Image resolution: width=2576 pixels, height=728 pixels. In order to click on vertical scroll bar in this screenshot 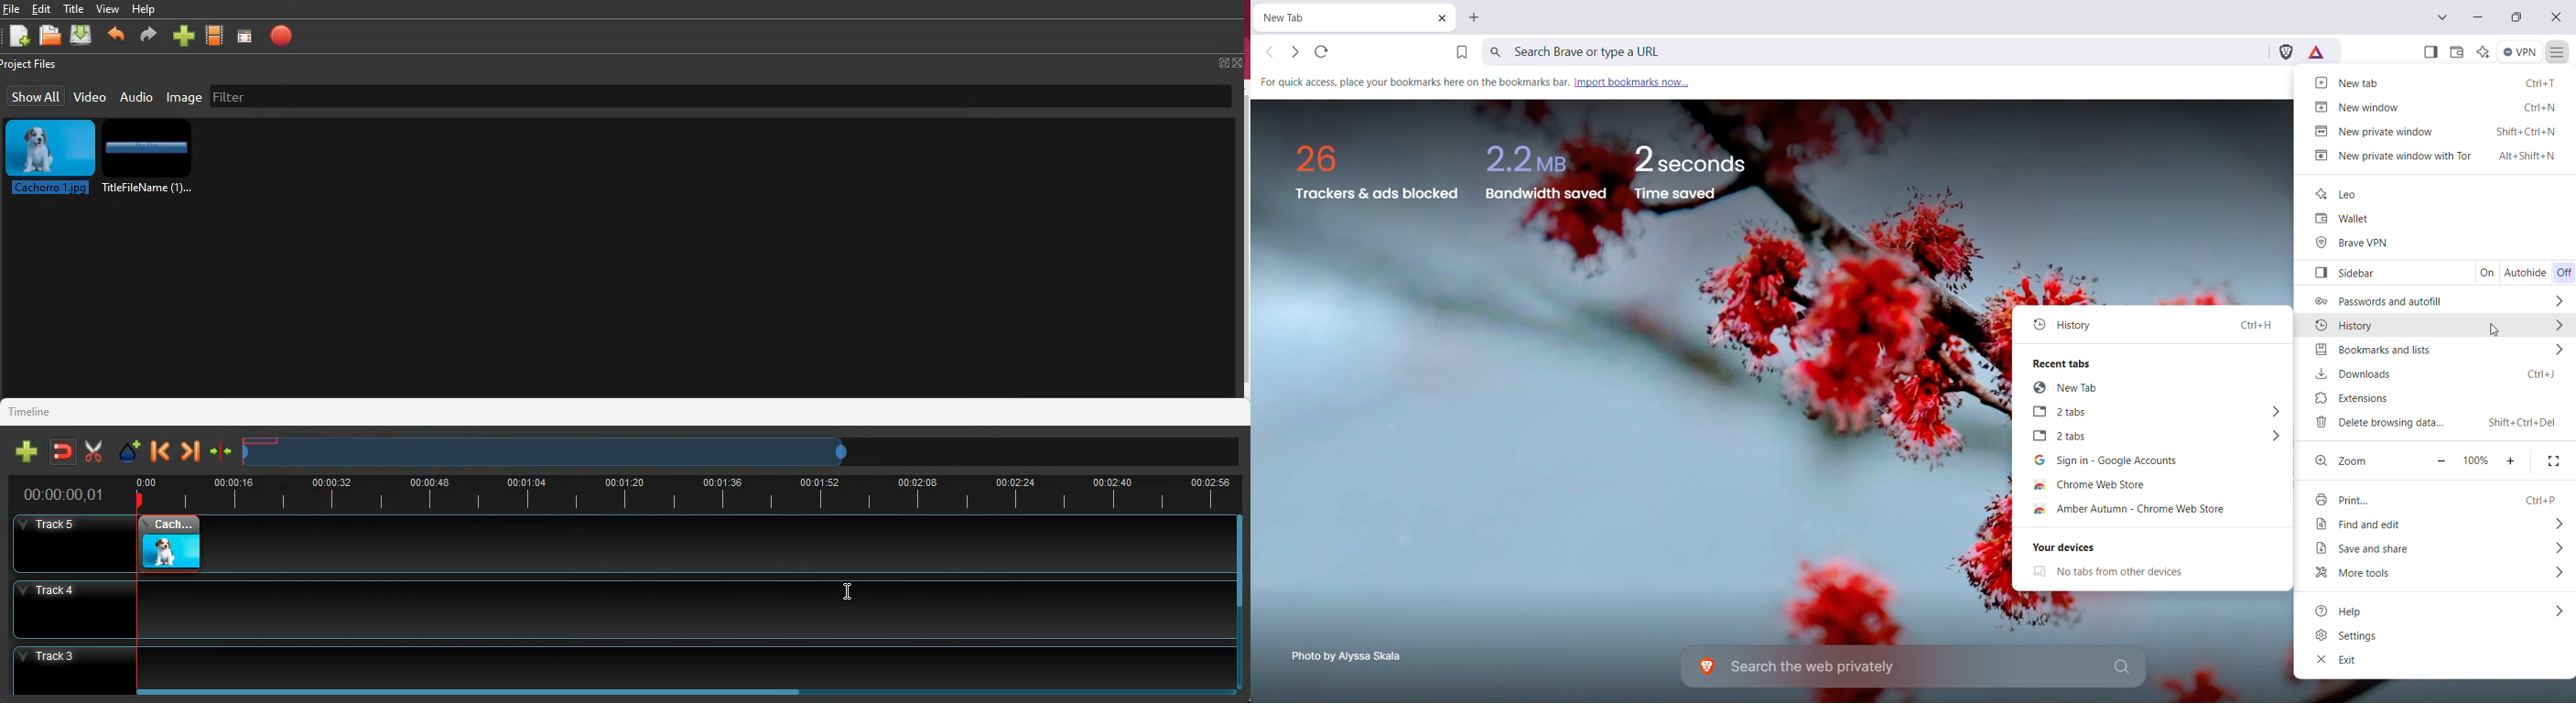, I will do `click(1242, 240)`.